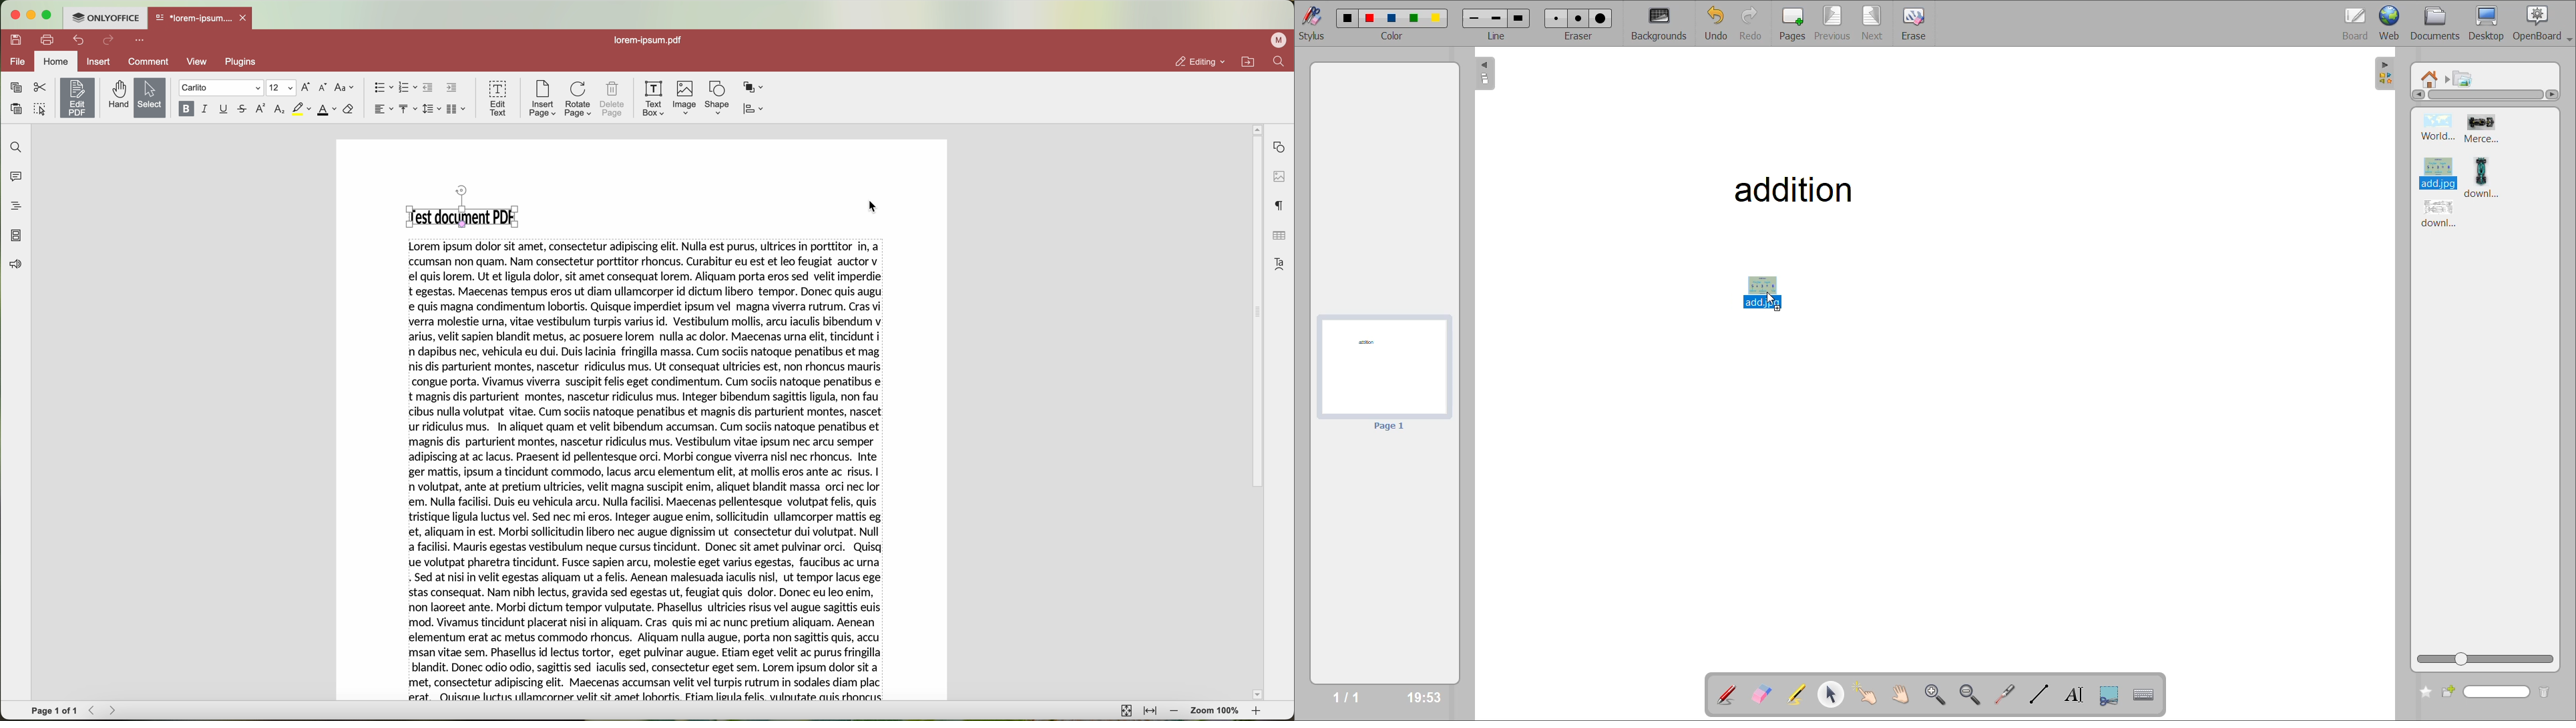 The width and height of the screenshot is (2576, 728). What do you see at coordinates (149, 97) in the screenshot?
I see `select` at bounding box center [149, 97].